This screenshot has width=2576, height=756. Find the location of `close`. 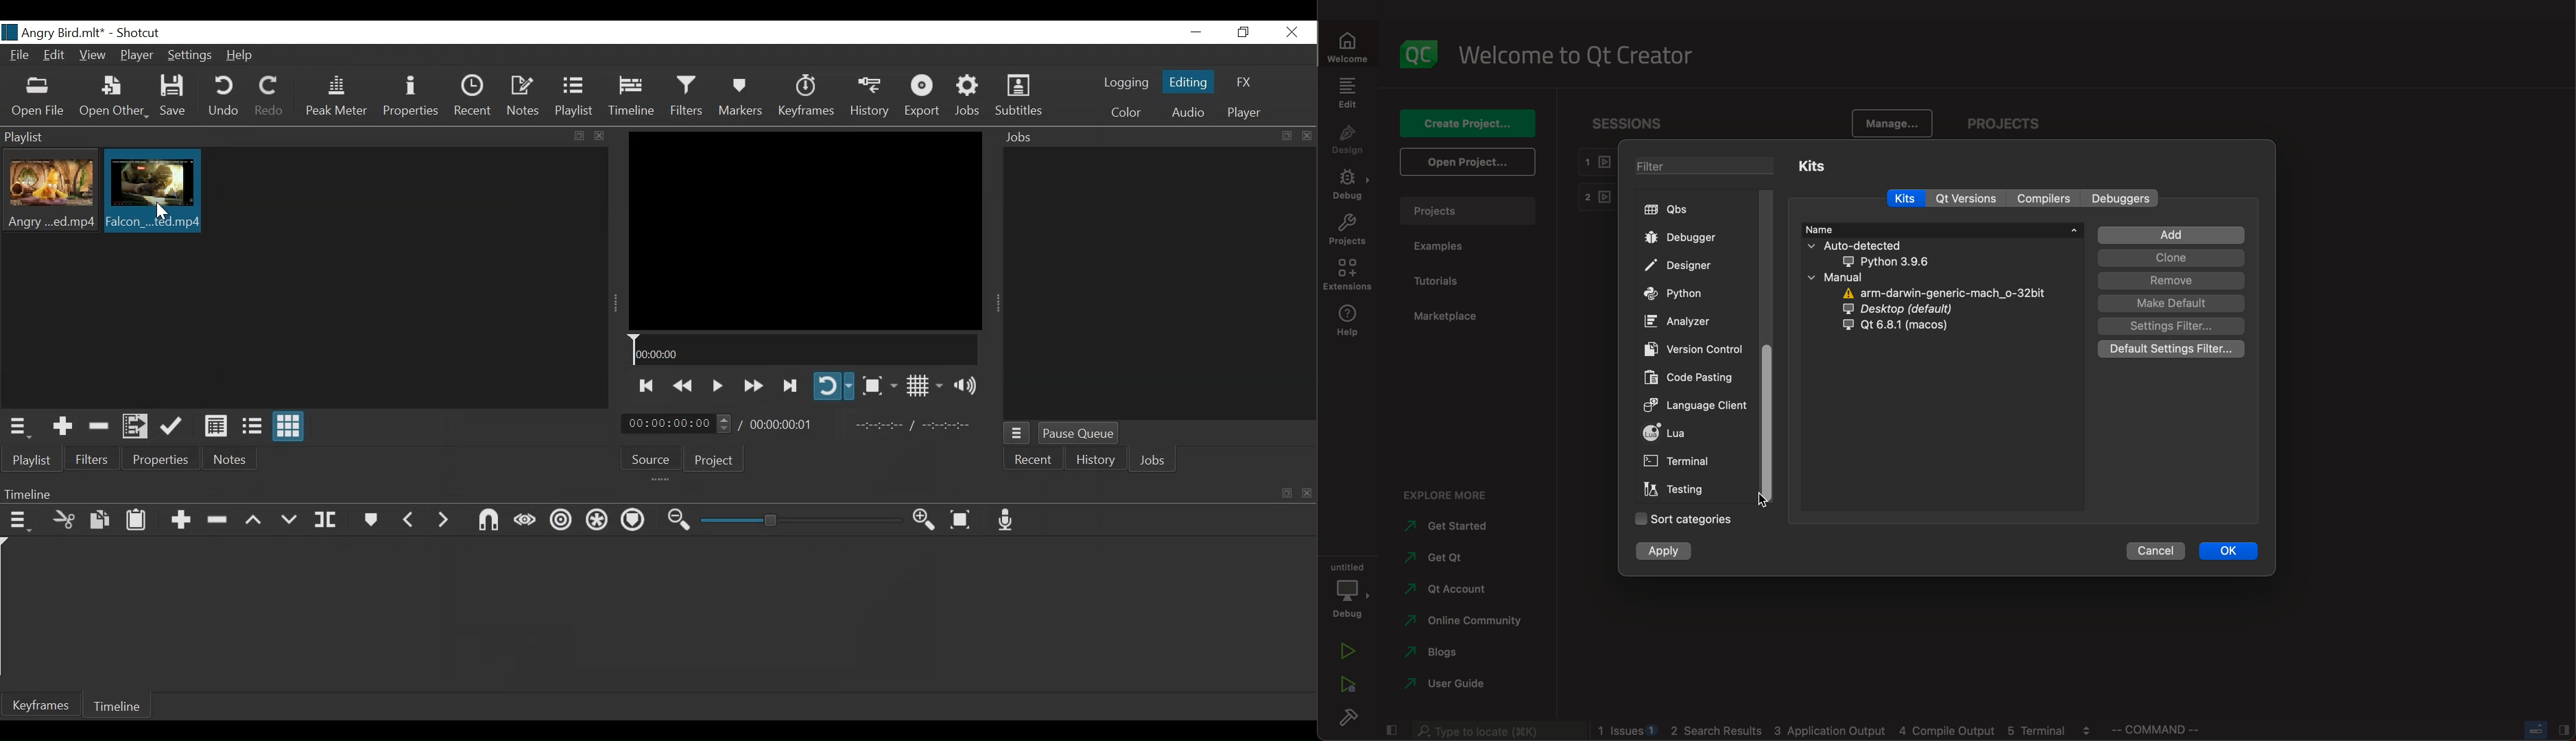

close is located at coordinates (600, 136).